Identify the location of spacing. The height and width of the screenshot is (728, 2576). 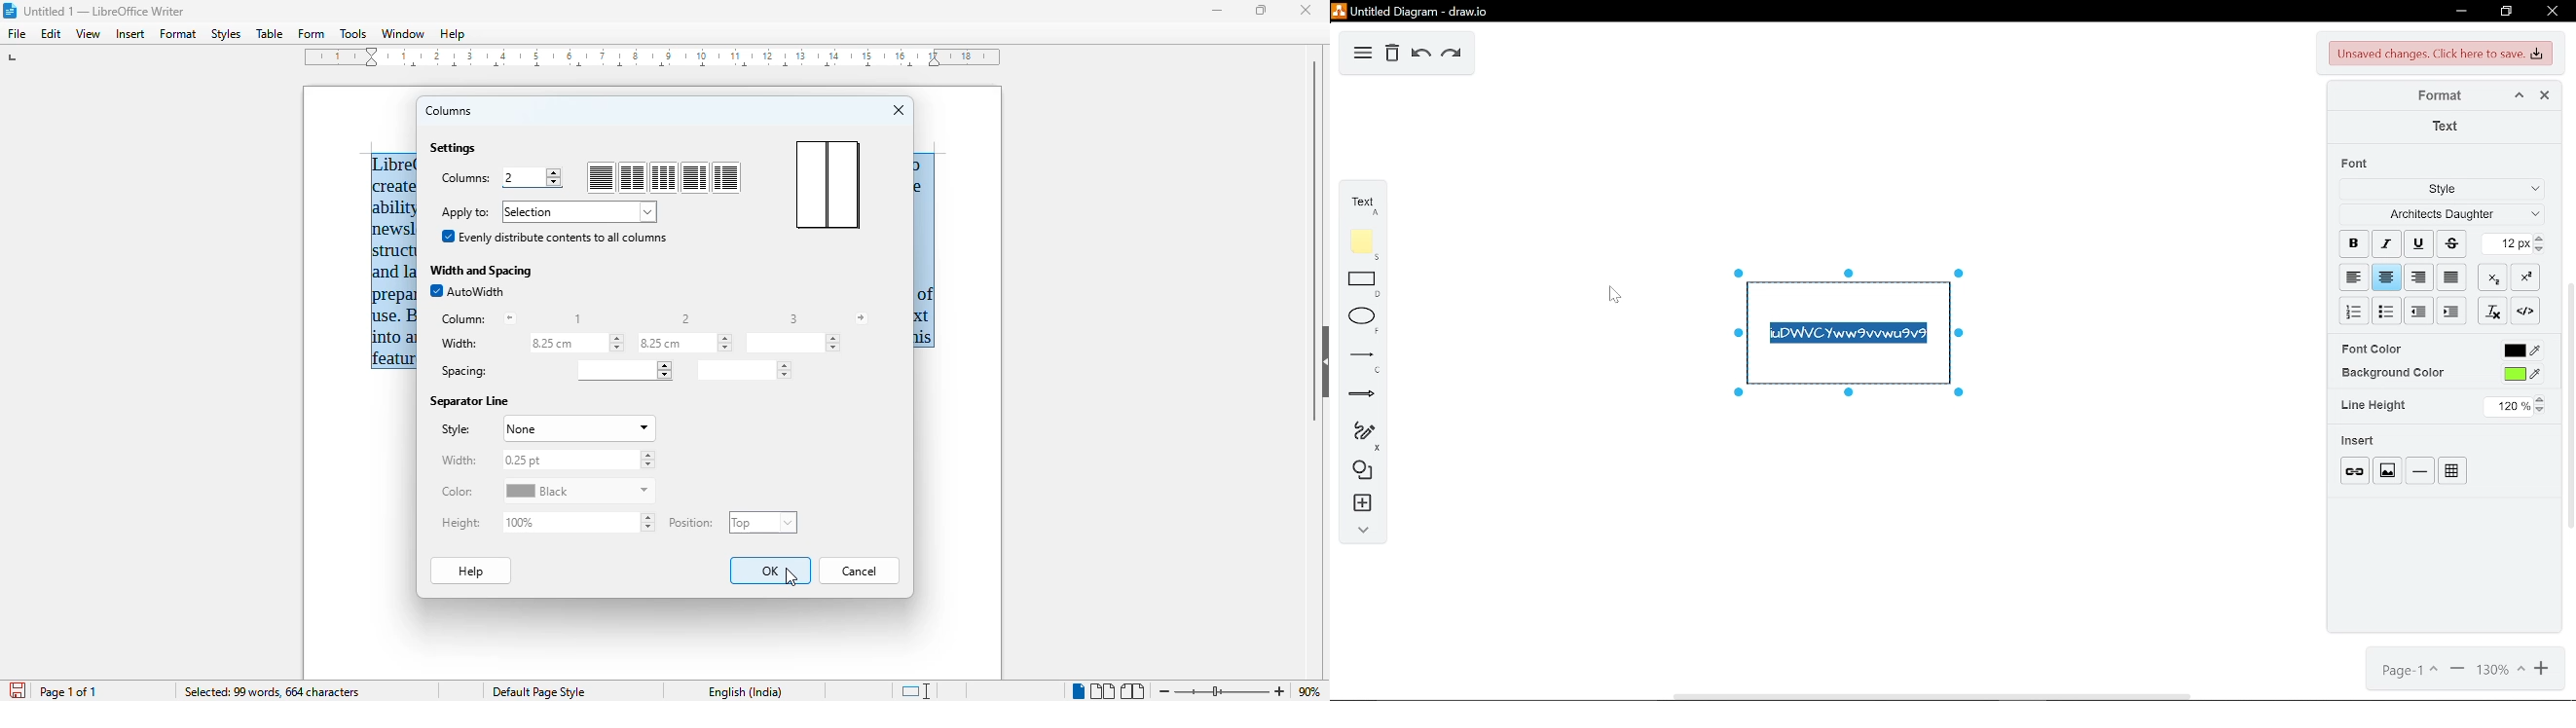
(463, 372).